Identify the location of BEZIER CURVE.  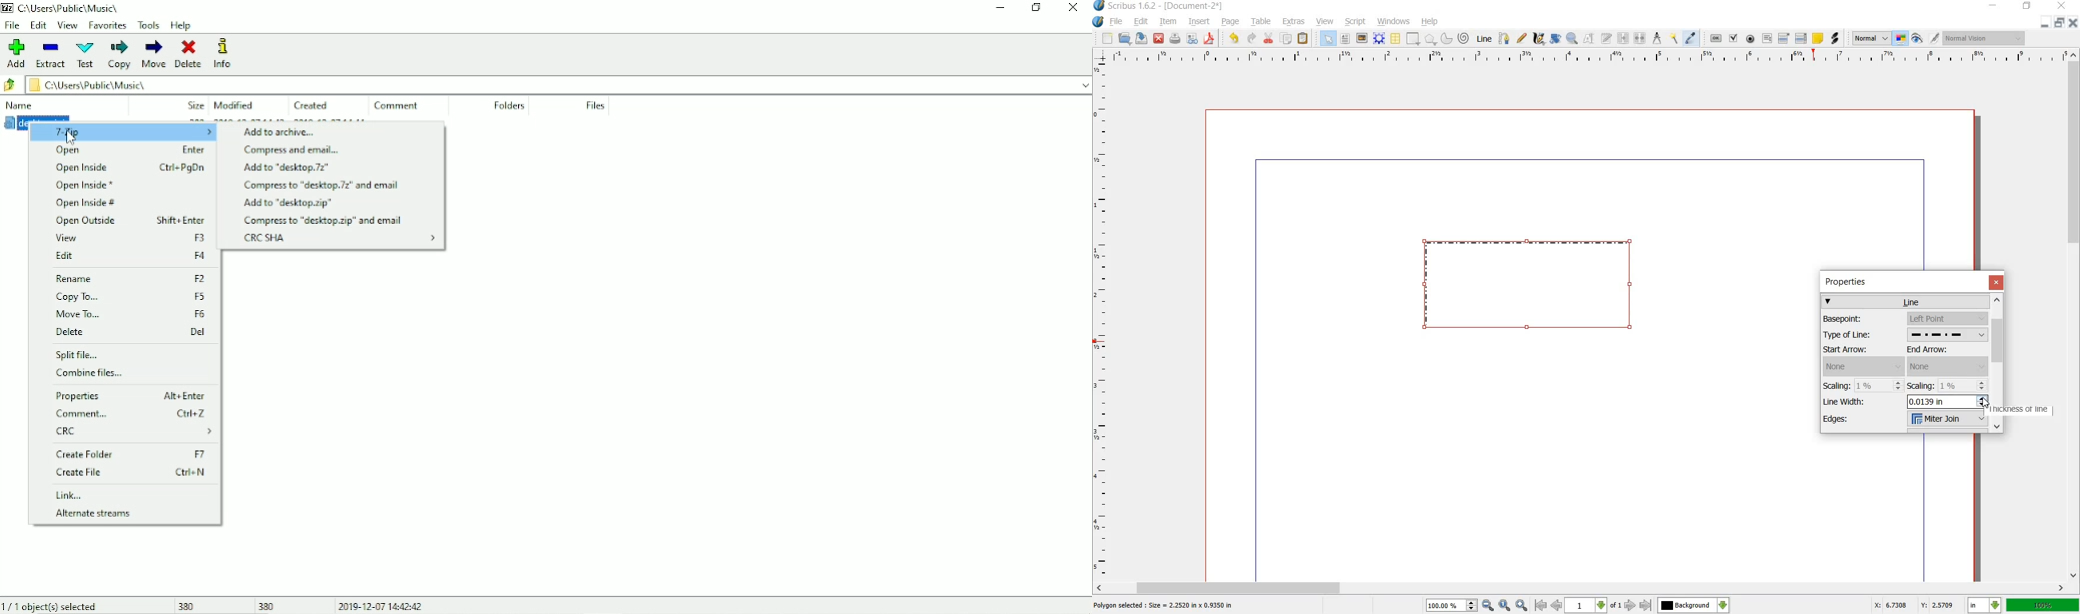
(1505, 39).